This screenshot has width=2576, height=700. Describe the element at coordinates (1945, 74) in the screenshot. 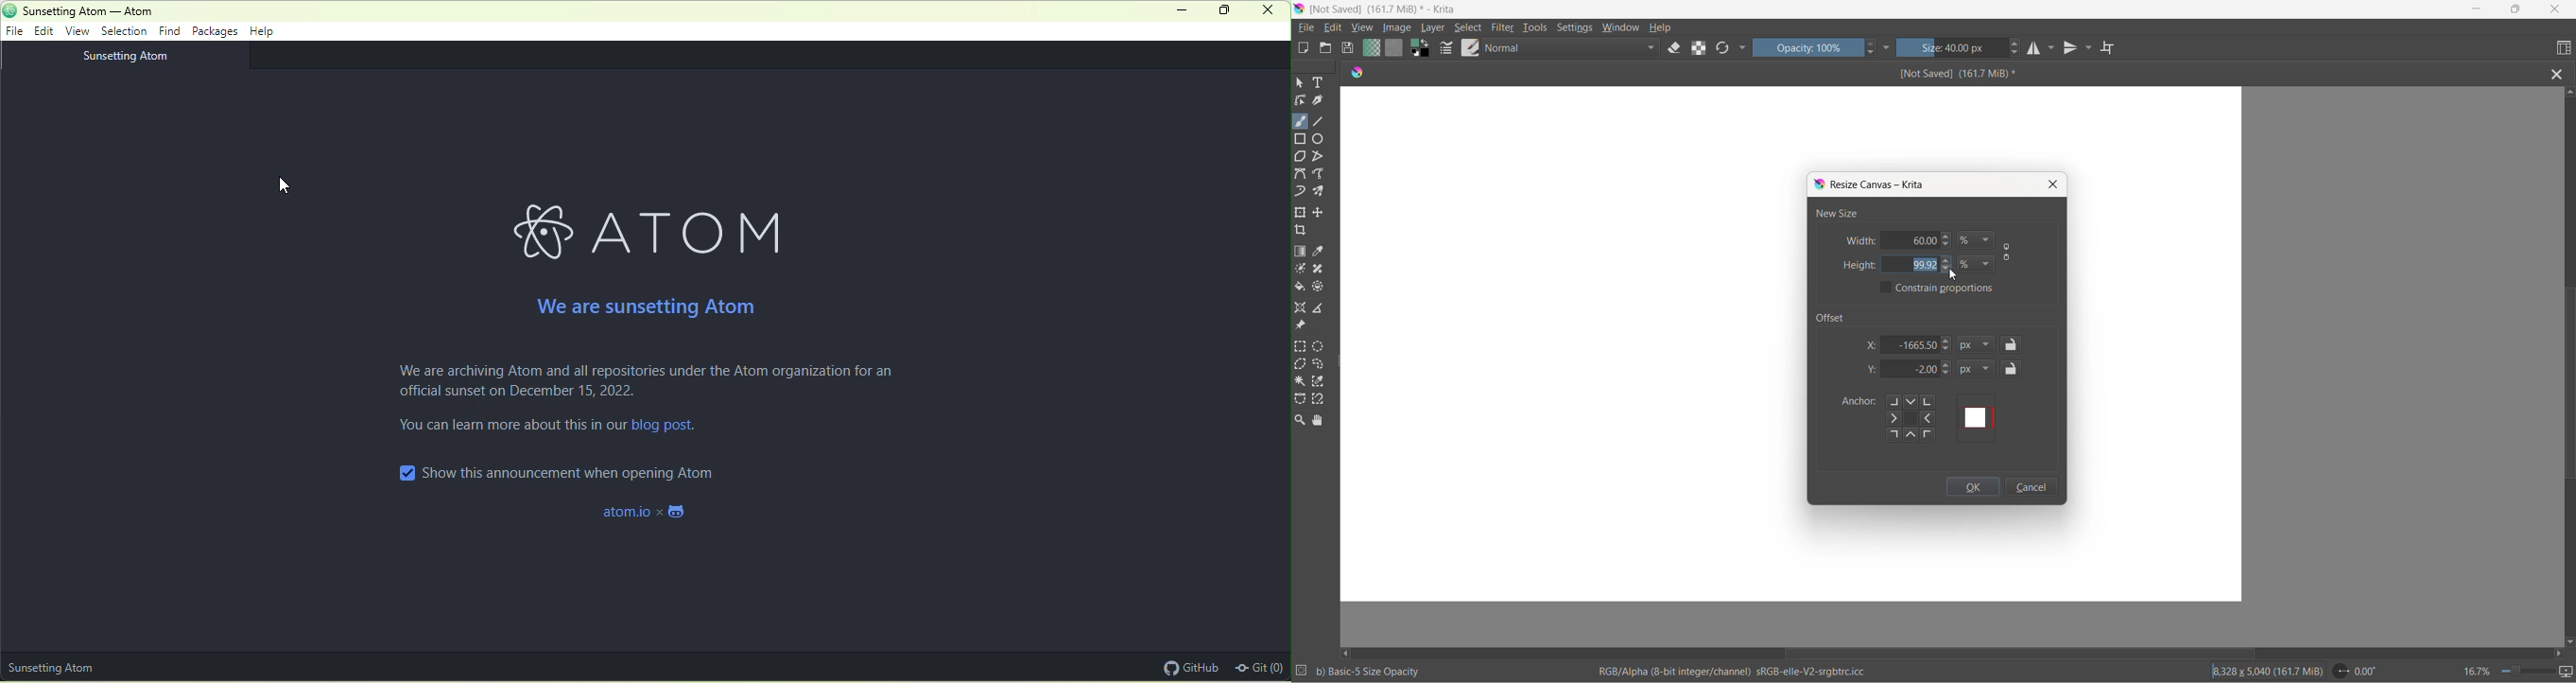

I see `file name and size` at that location.